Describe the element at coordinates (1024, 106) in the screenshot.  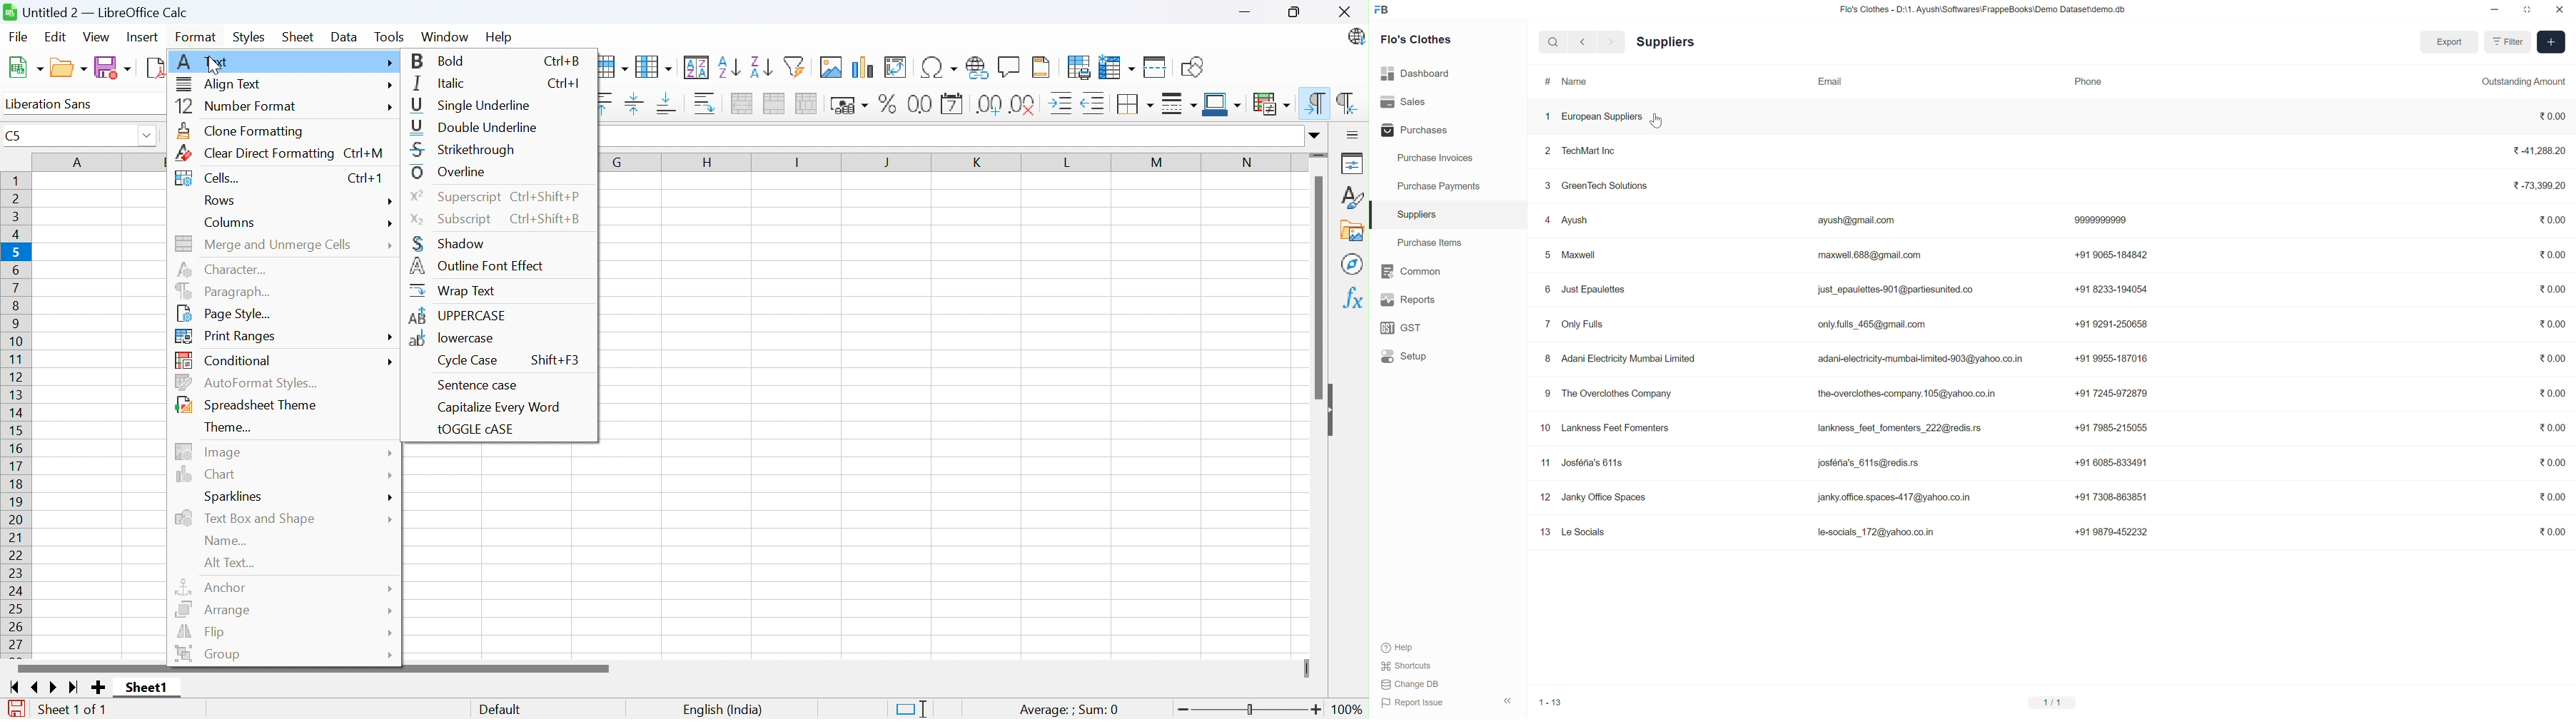
I see `Delete decimal place` at that location.